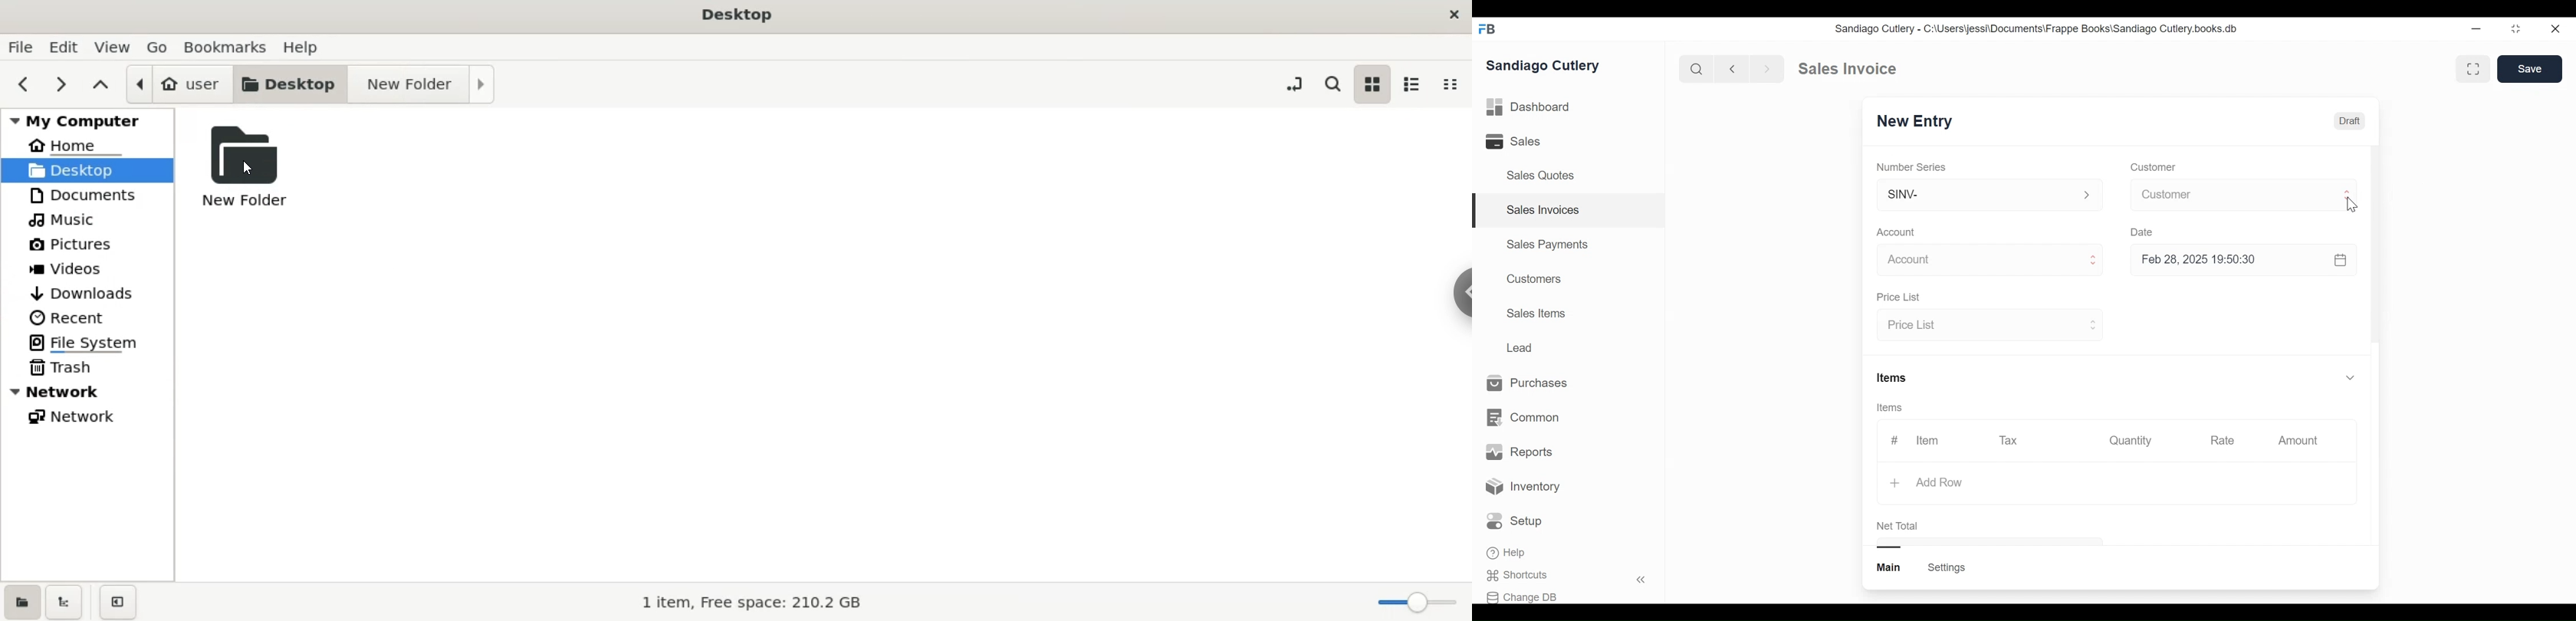 This screenshot has width=2576, height=644. I want to click on Lead, so click(1521, 347).